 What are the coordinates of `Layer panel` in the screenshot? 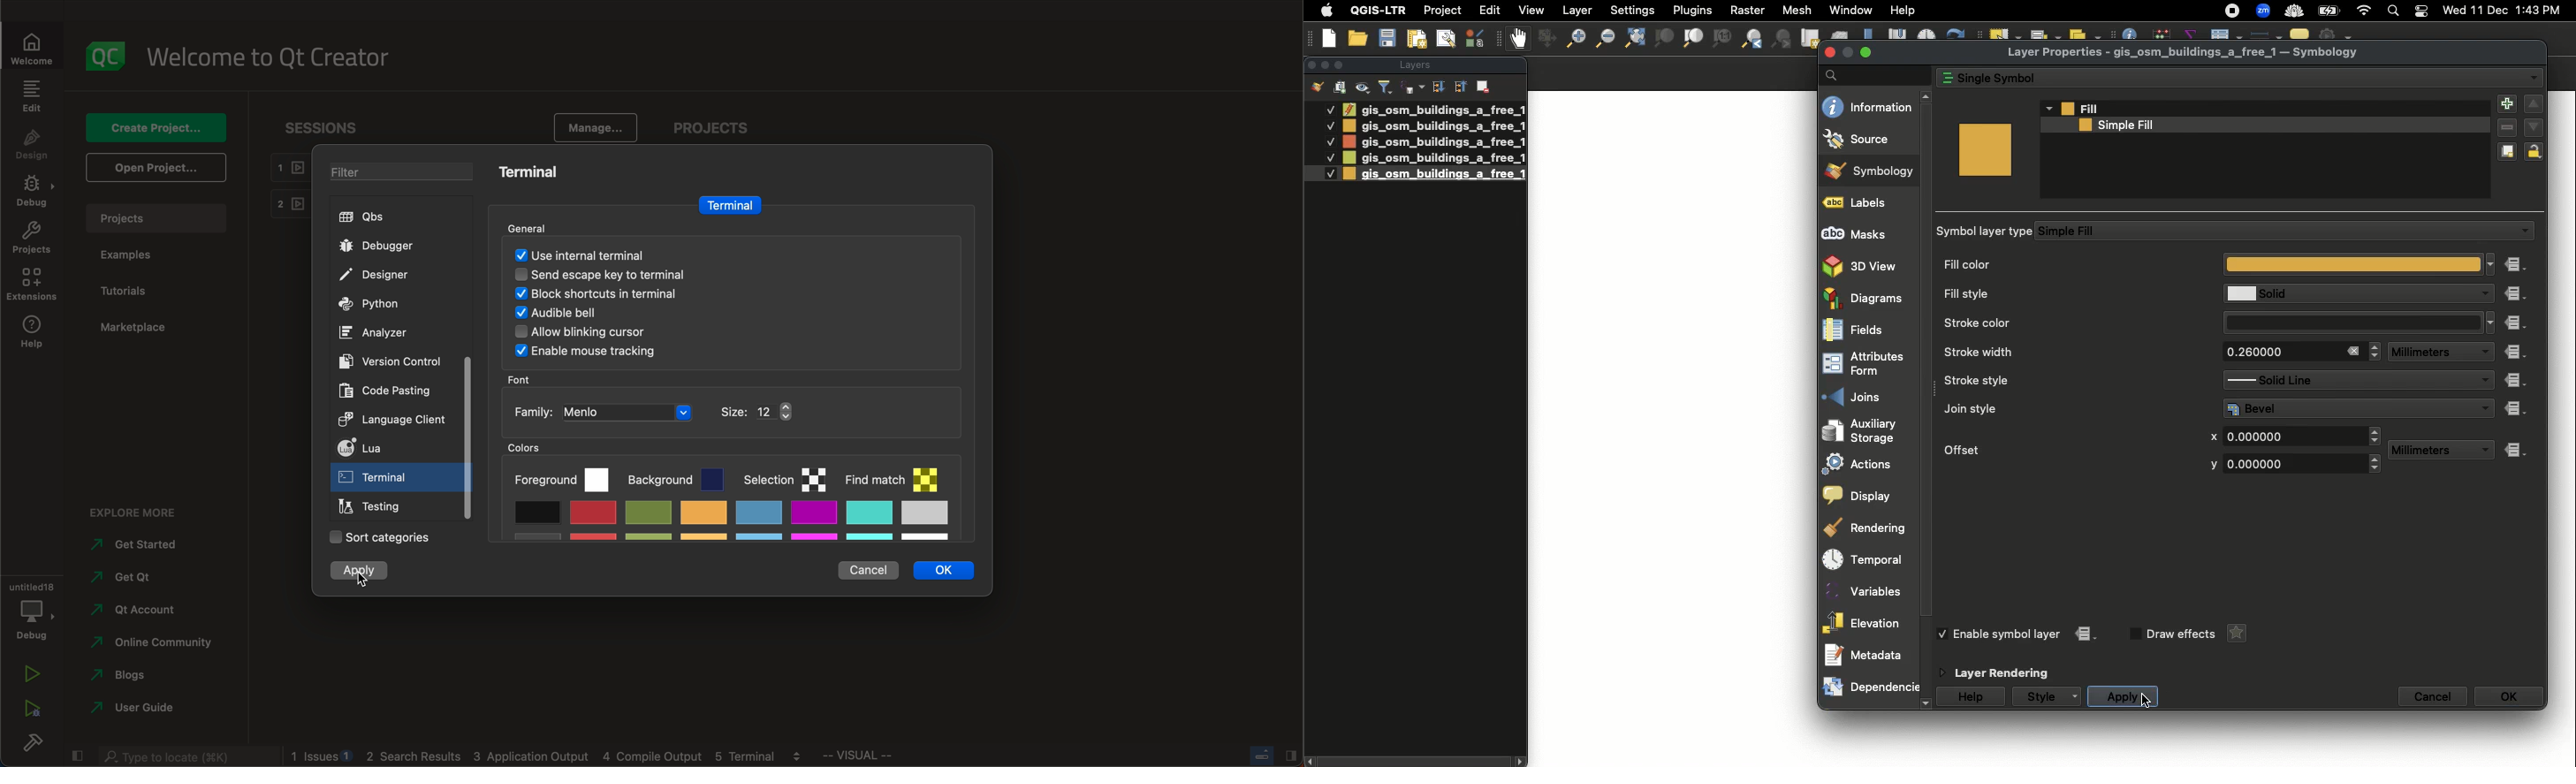 It's located at (1413, 66).